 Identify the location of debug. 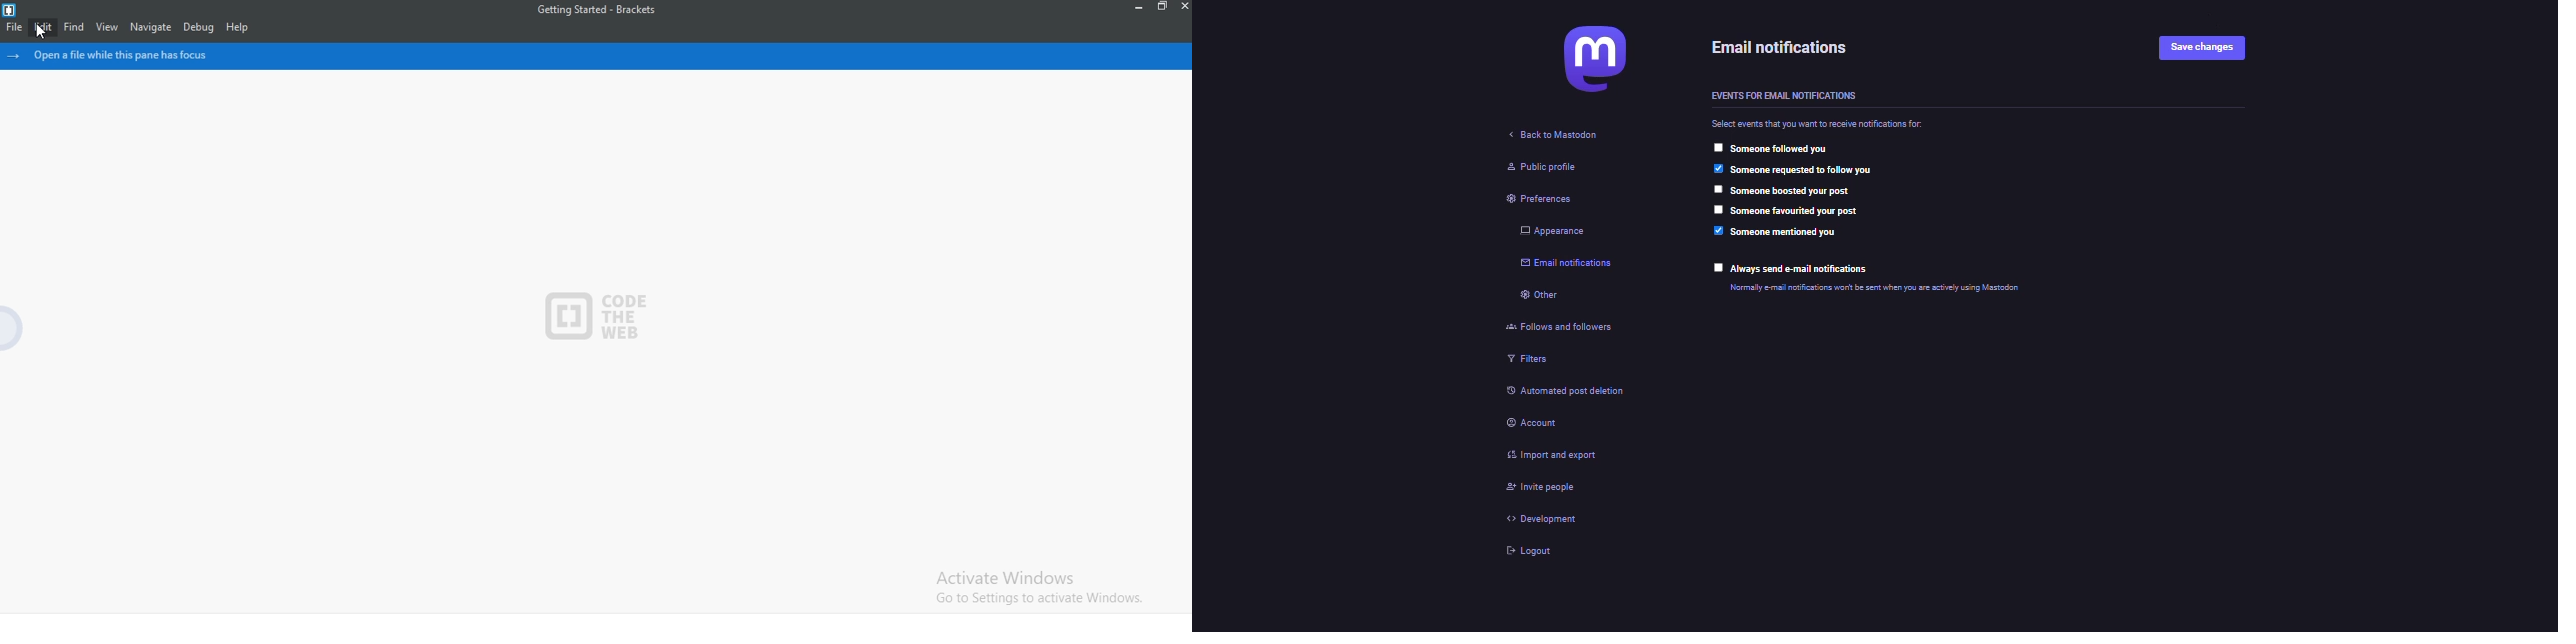
(197, 27).